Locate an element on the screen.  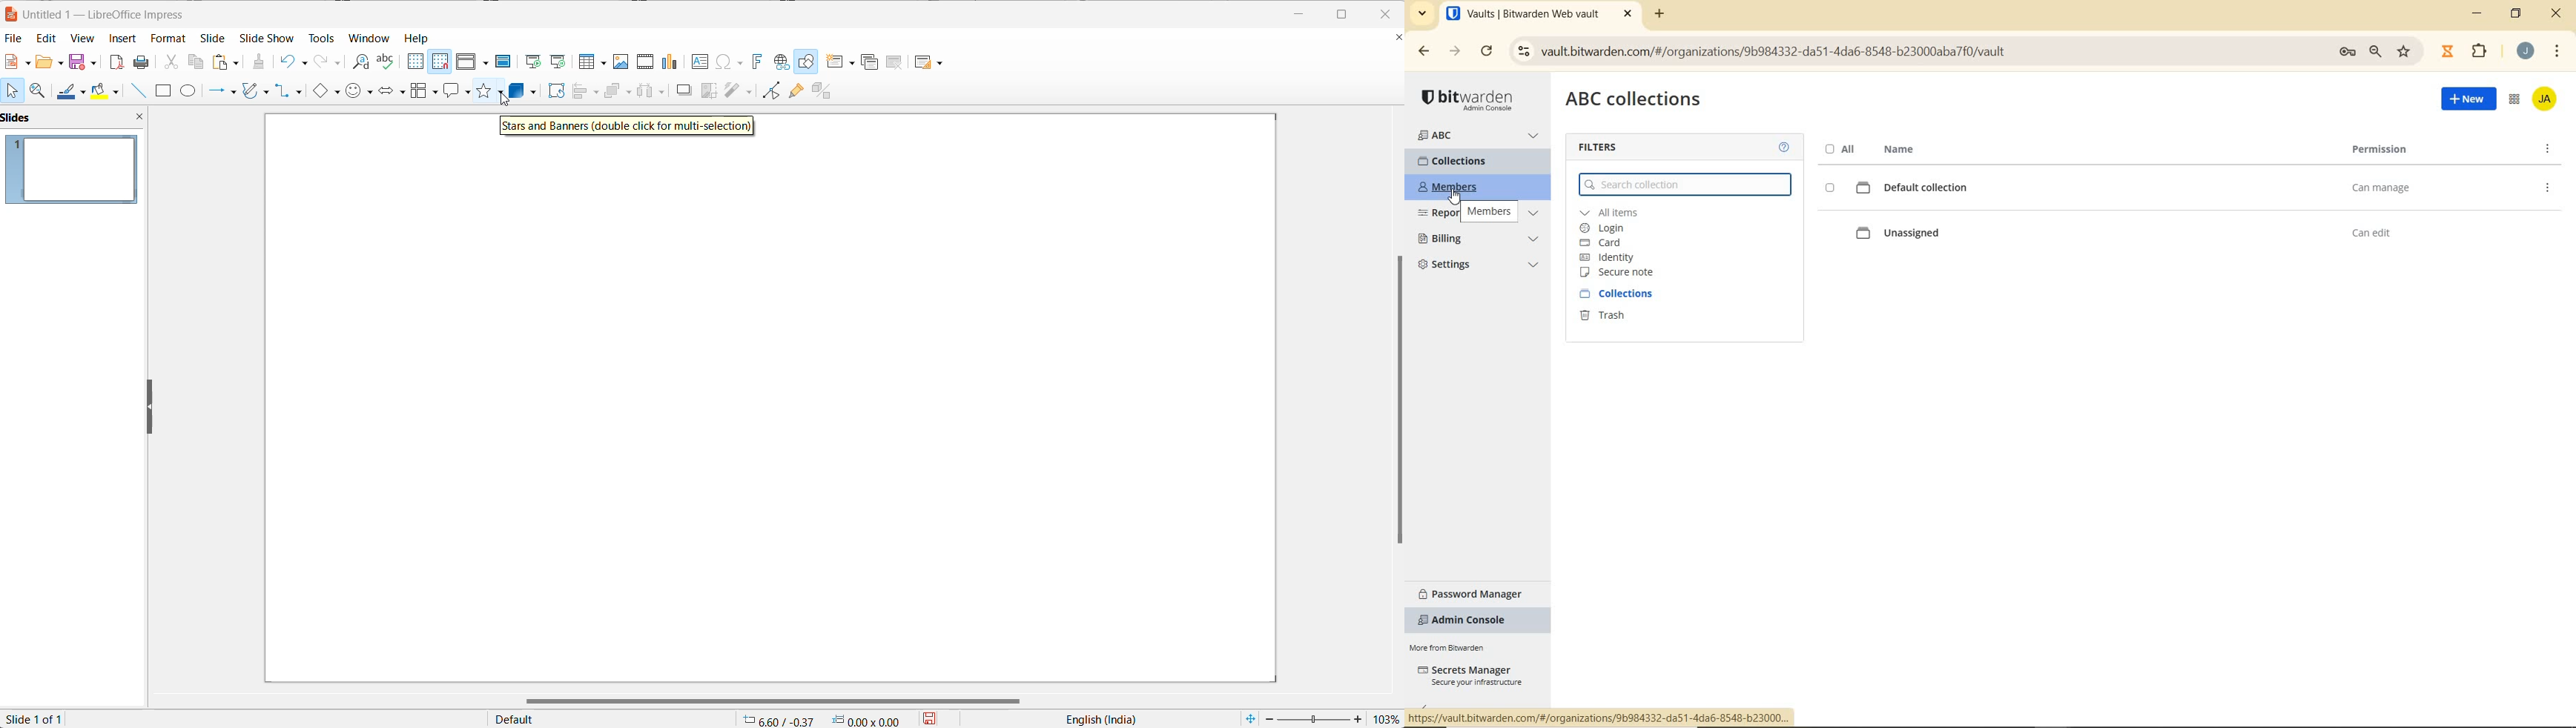
PASSWORD MANAGER is located at coordinates (1476, 592).